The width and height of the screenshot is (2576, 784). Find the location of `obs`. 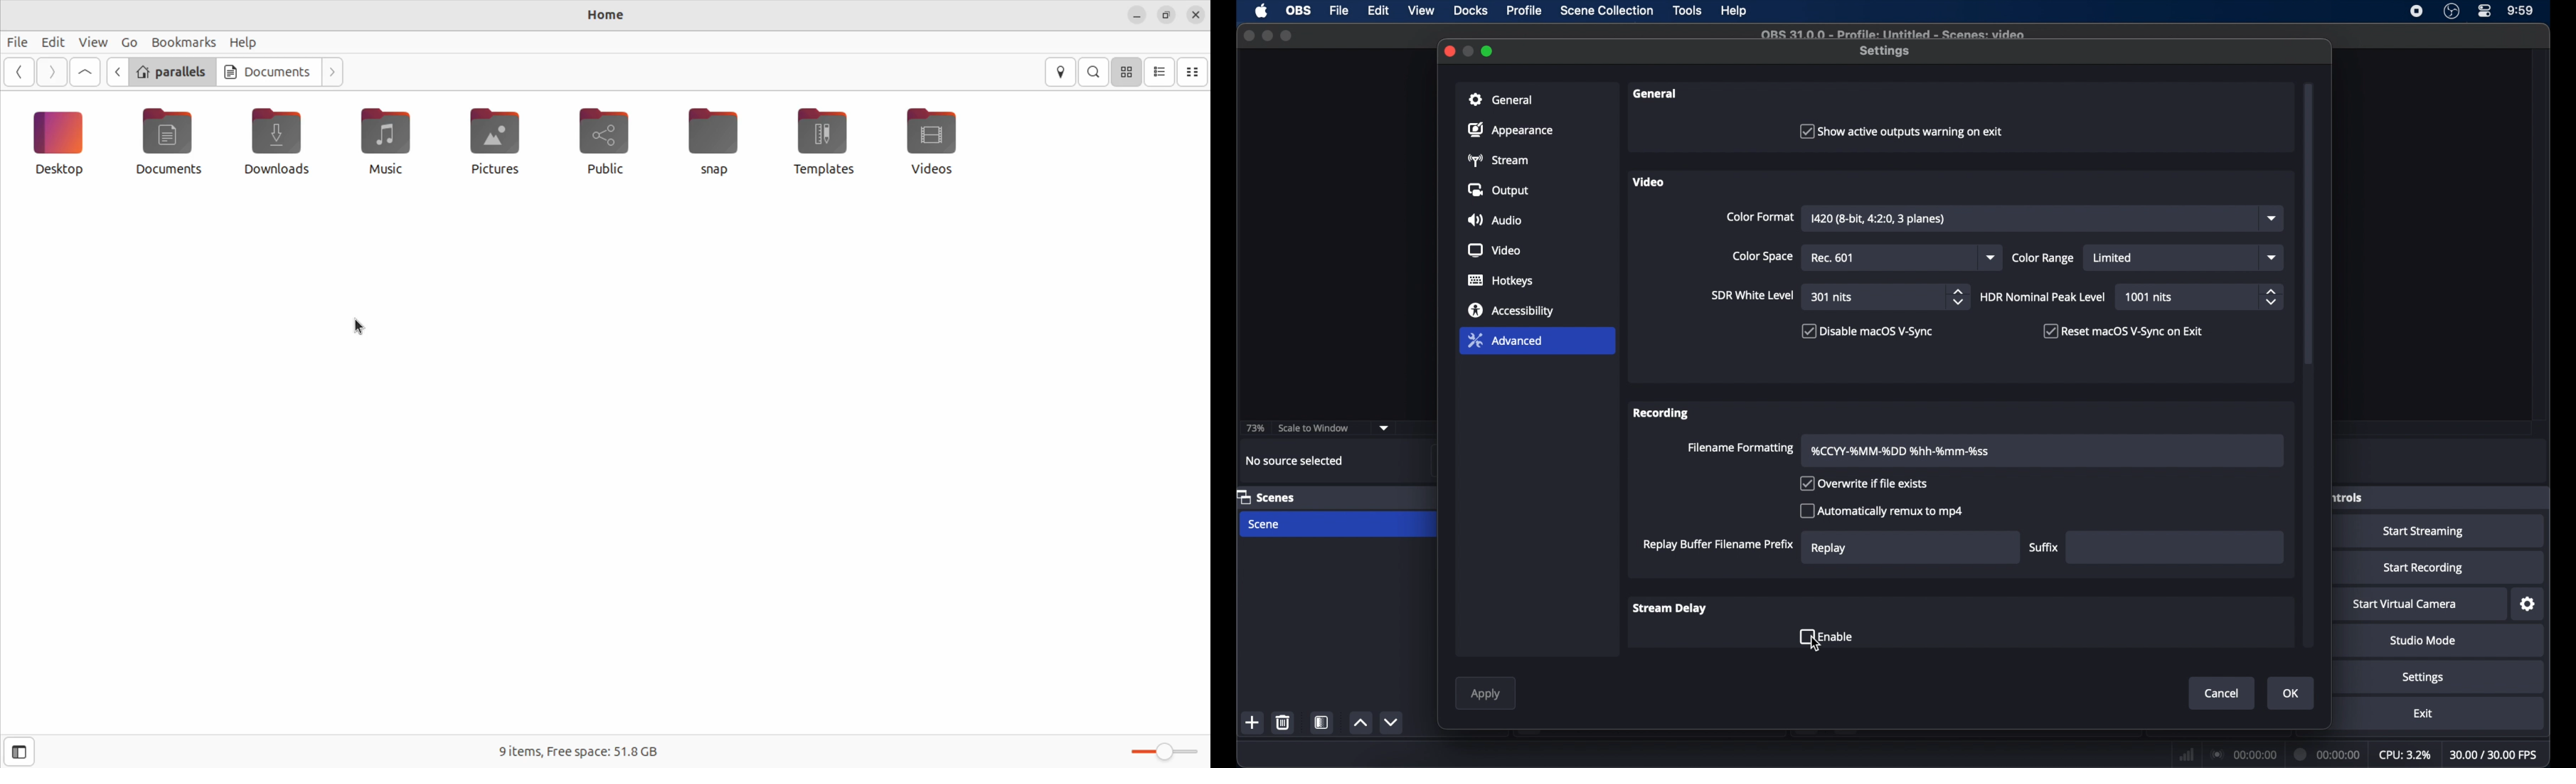

obs is located at coordinates (1297, 11).